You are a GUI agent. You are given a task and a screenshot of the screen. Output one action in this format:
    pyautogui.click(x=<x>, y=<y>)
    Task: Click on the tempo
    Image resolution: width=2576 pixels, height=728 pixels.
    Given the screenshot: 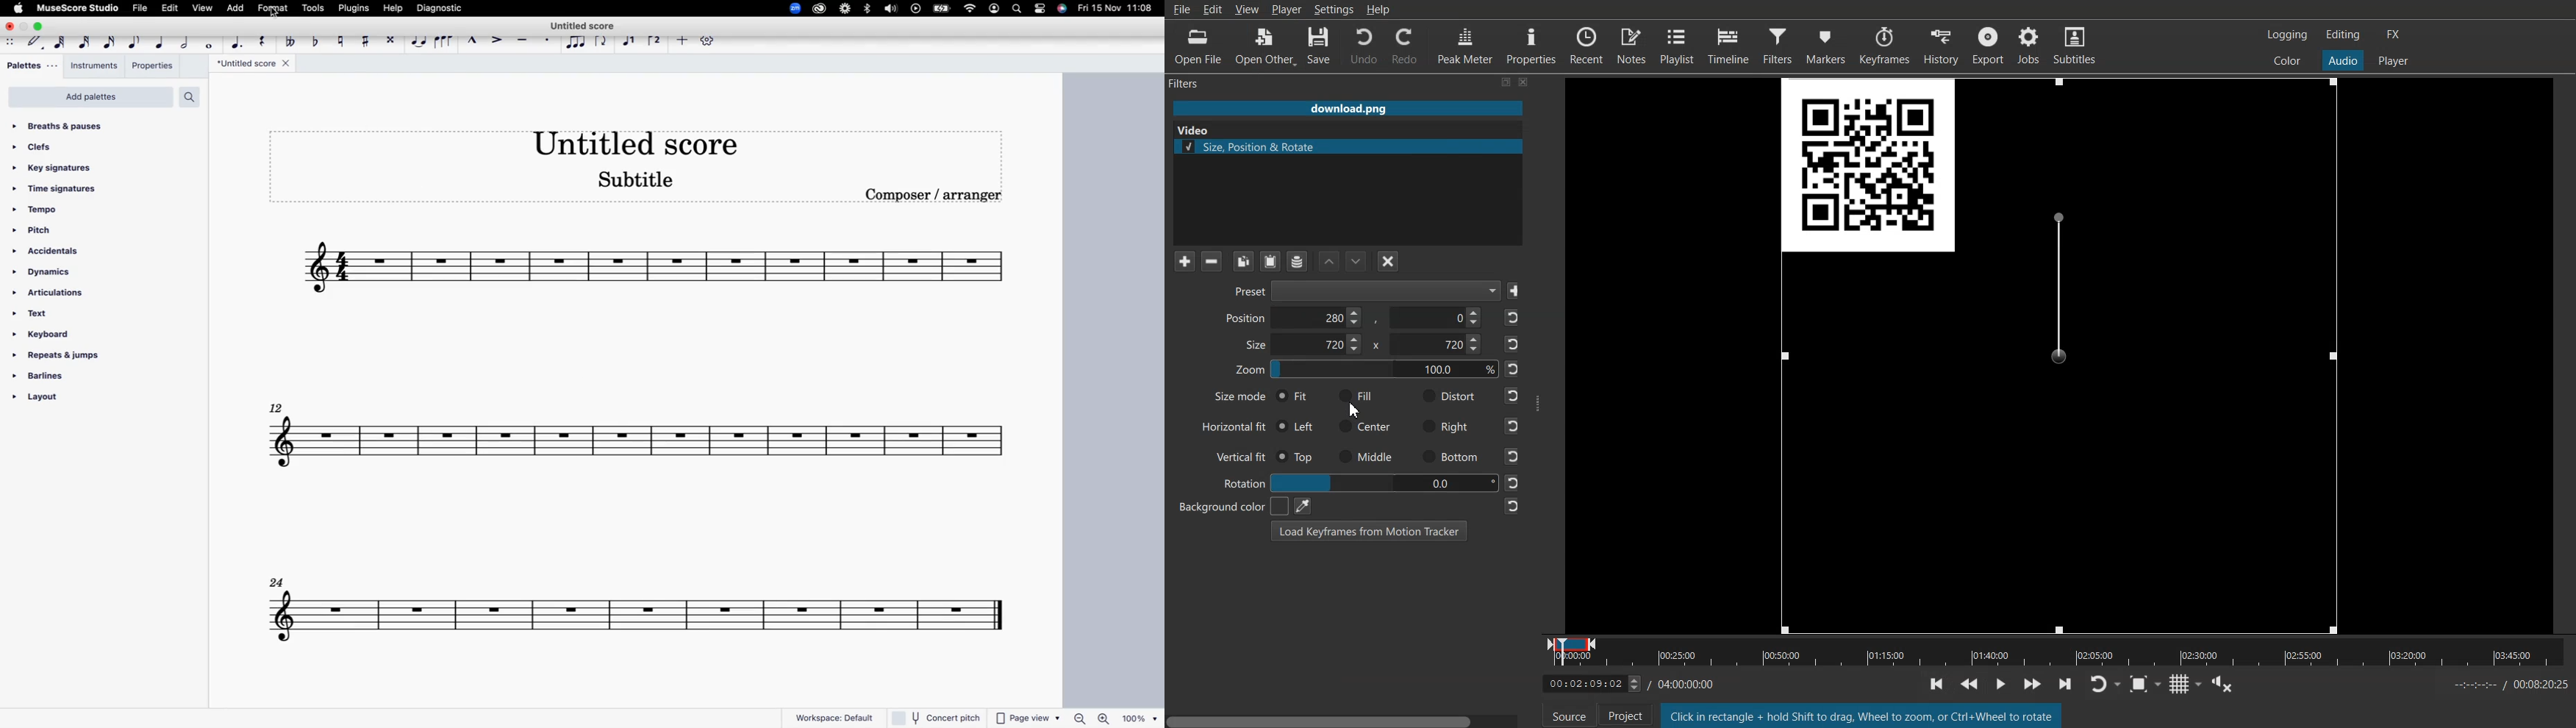 What is the action you would take?
    pyautogui.click(x=37, y=209)
    